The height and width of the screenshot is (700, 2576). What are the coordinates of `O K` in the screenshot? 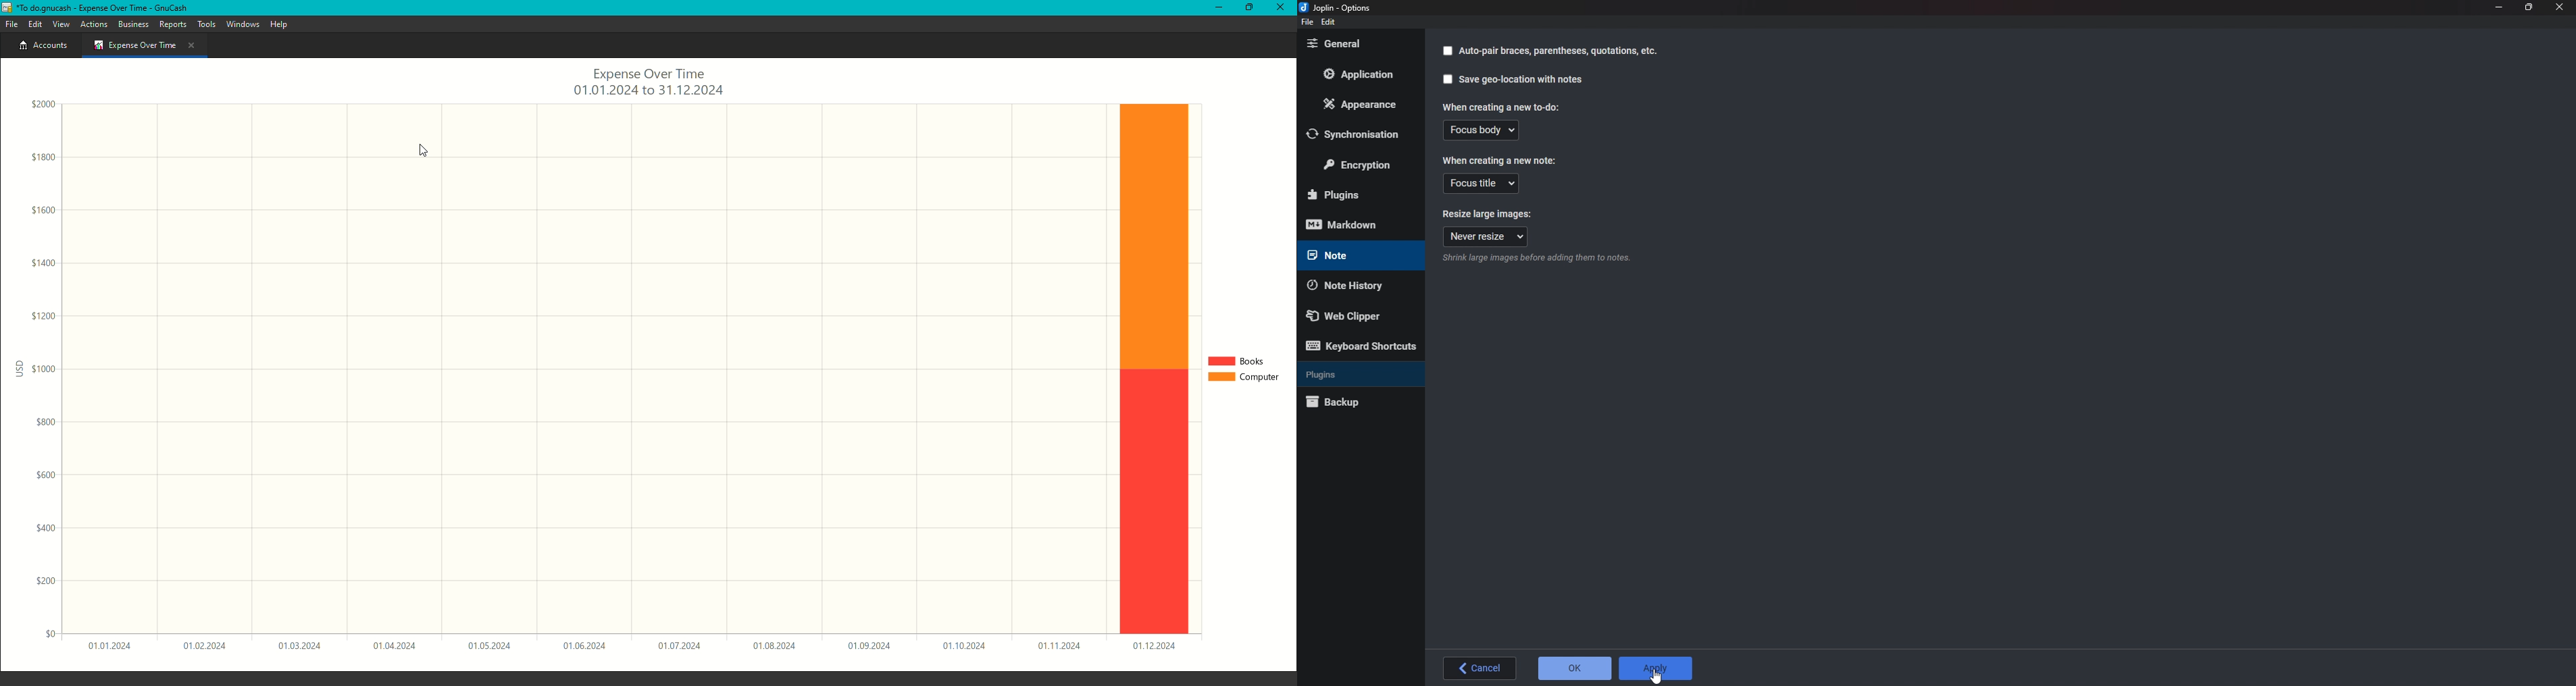 It's located at (1573, 668).